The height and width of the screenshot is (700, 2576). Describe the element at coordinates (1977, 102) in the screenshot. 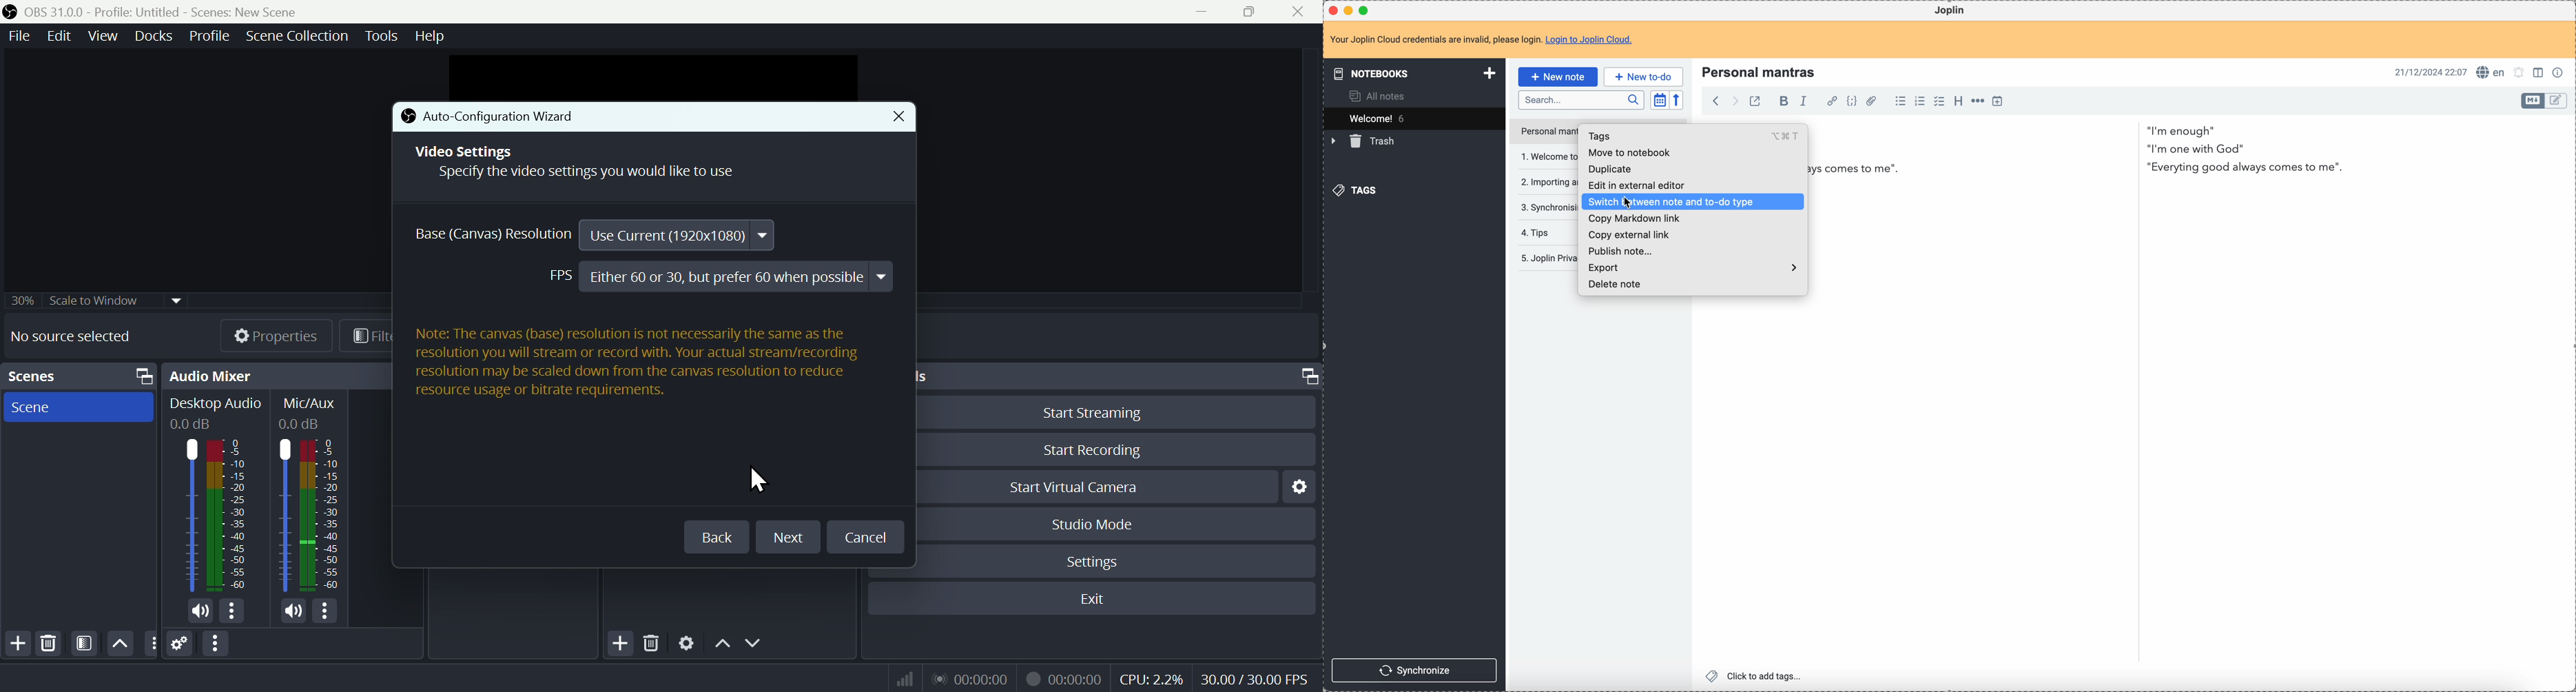

I see `horizontal rule` at that location.